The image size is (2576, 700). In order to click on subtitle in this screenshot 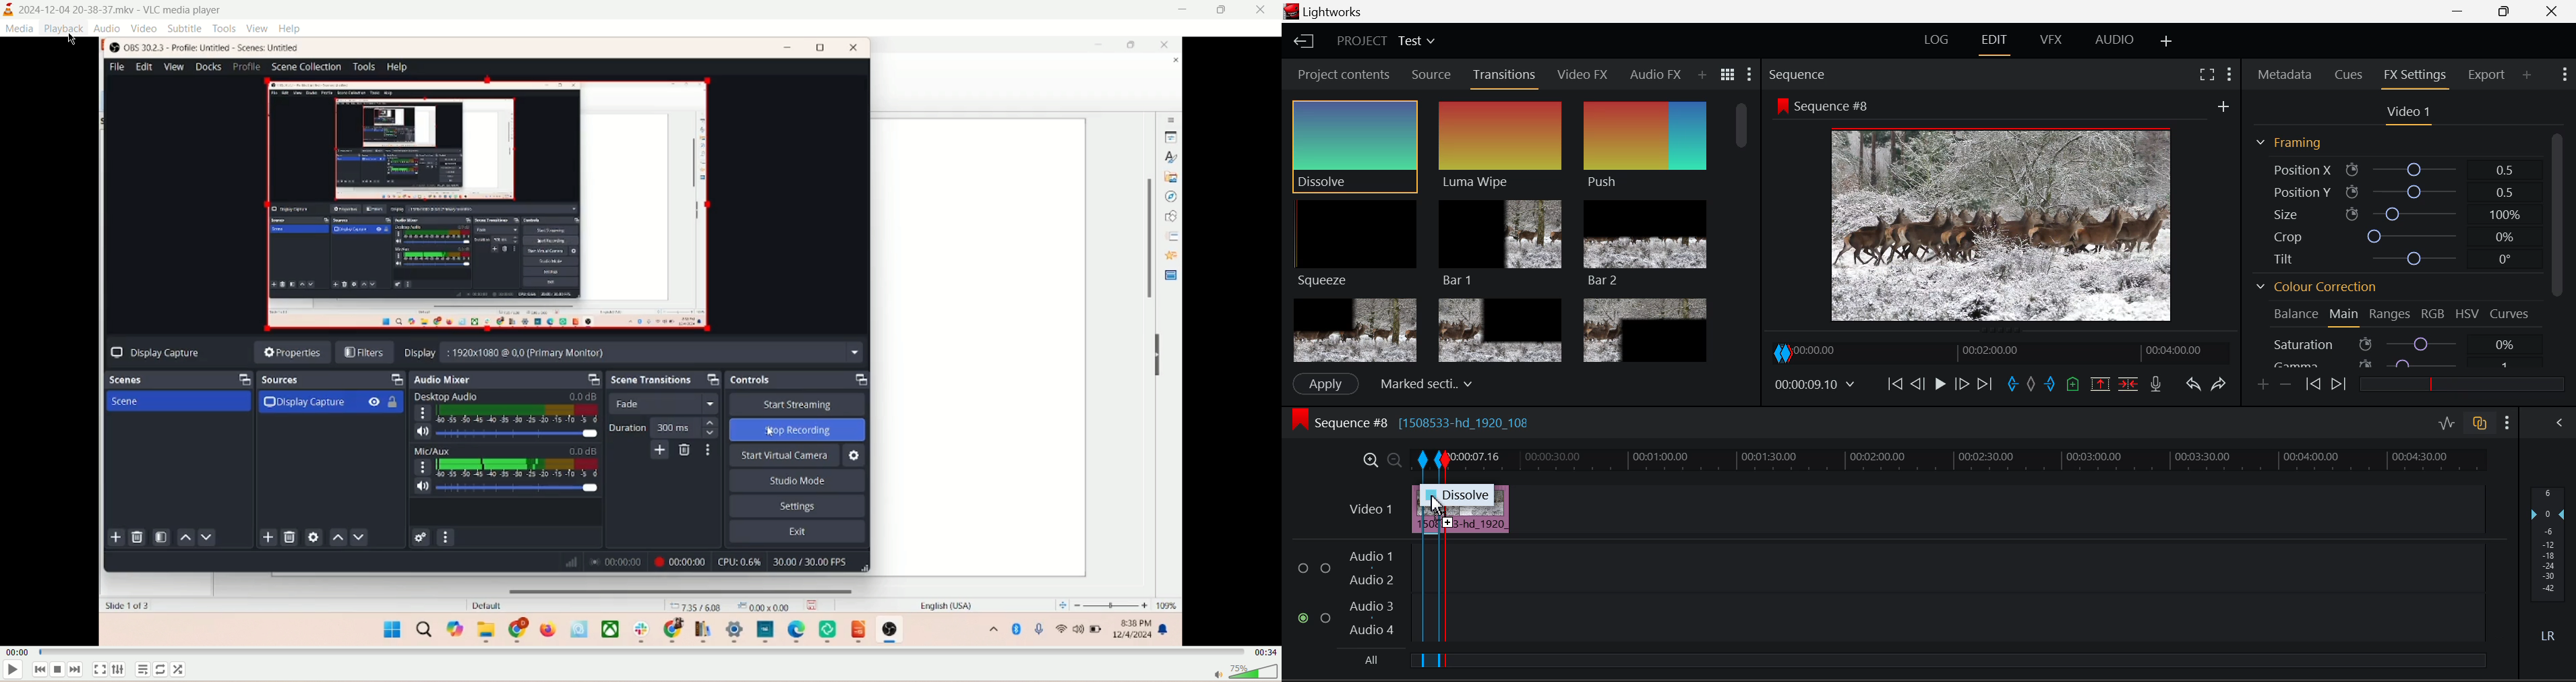, I will do `click(186, 29)`.